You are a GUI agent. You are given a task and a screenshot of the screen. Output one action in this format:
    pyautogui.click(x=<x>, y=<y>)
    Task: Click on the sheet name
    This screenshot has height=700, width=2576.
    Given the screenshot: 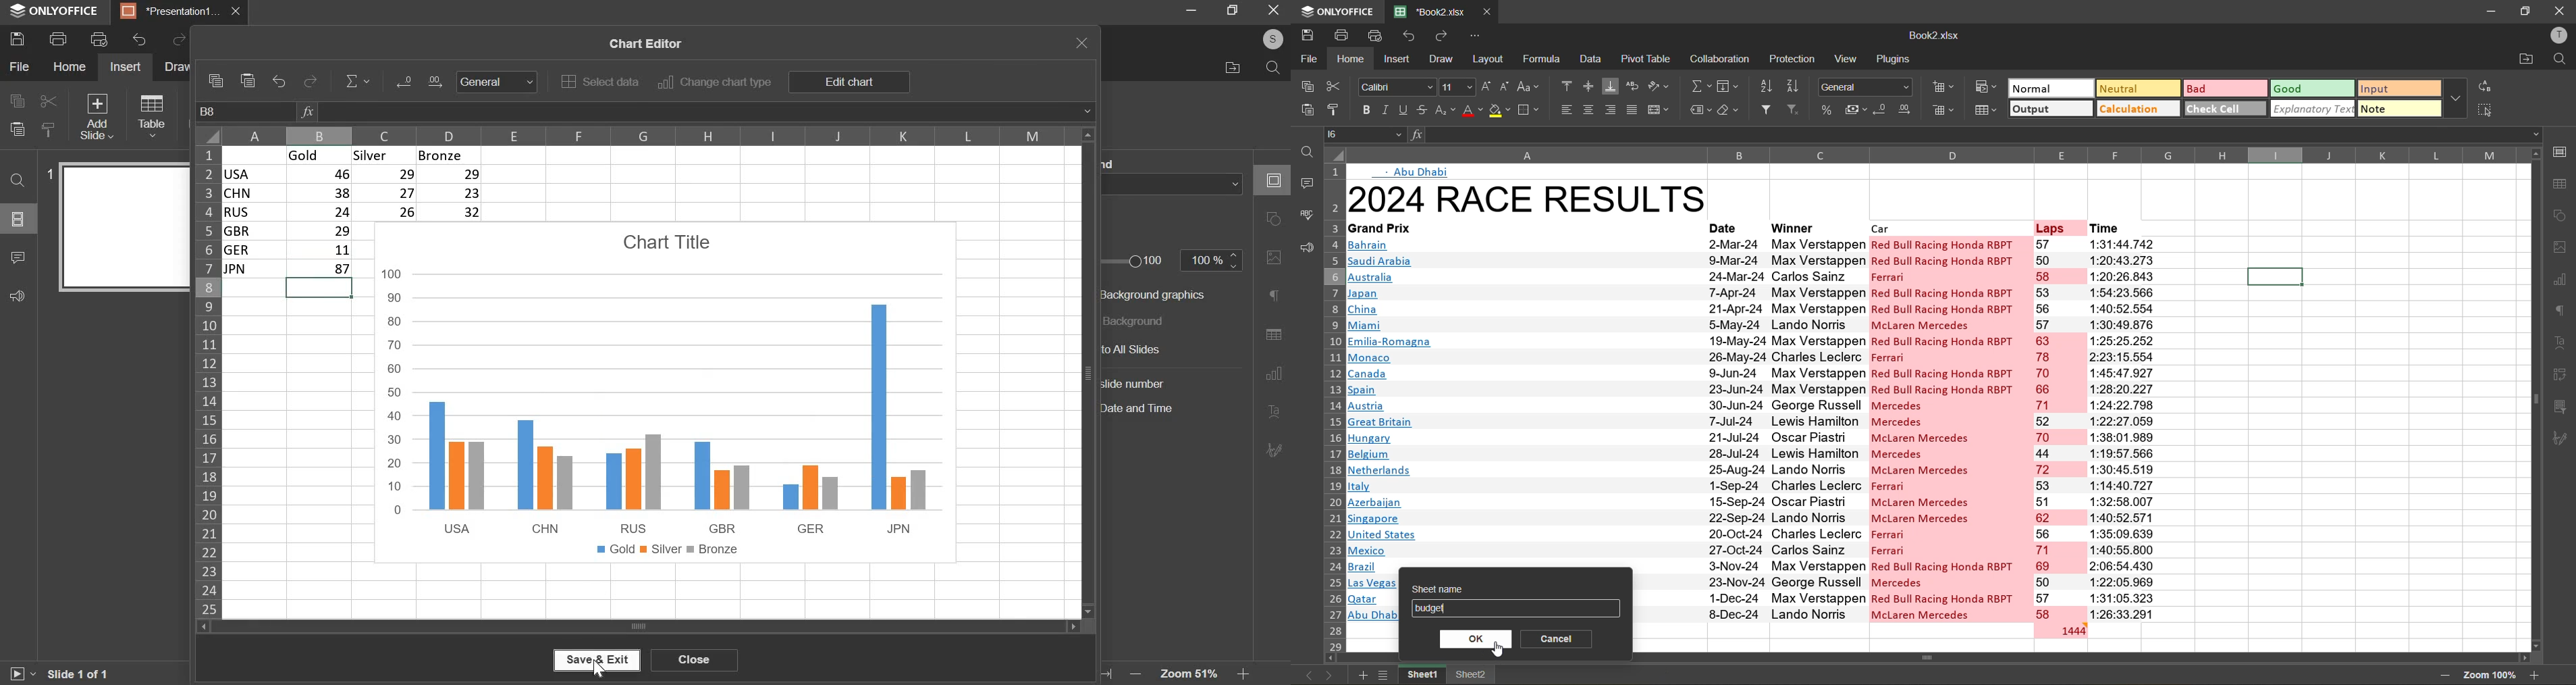 What is the action you would take?
    pyautogui.click(x=1497, y=609)
    